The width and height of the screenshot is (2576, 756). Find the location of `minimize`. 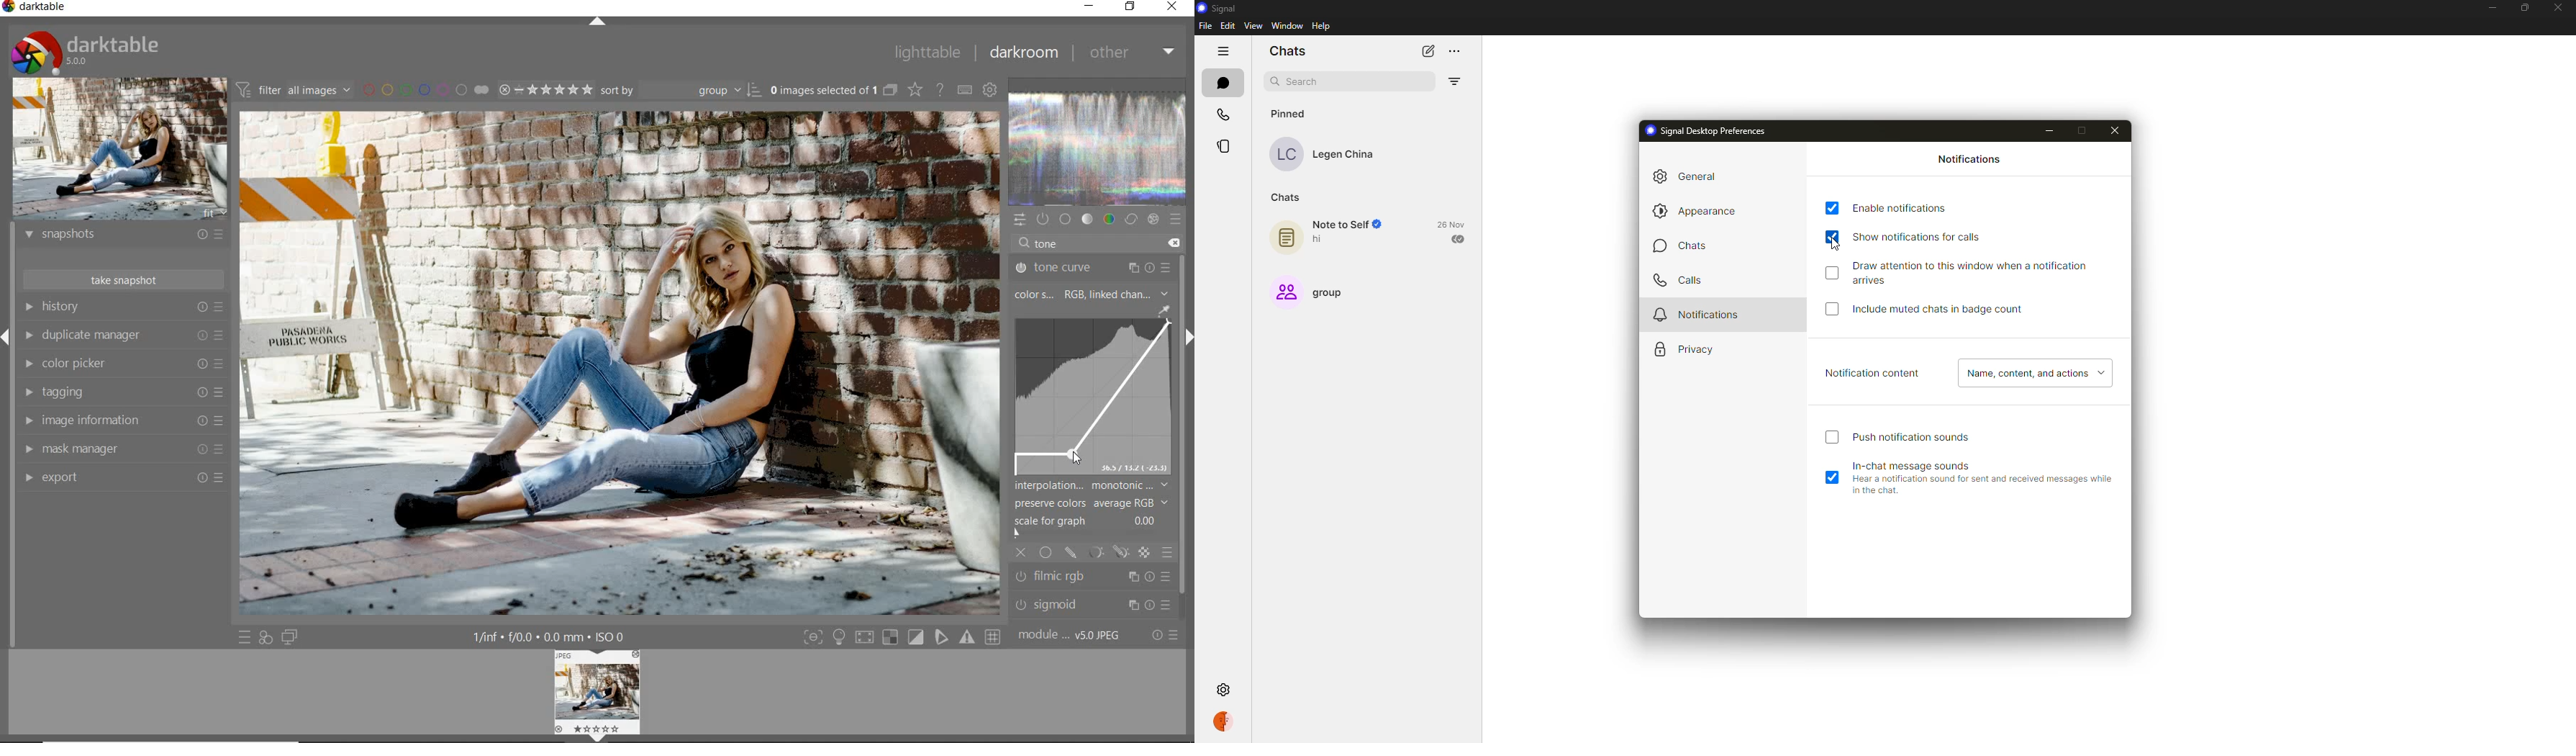

minimize is located at coordinates (2490, 7).